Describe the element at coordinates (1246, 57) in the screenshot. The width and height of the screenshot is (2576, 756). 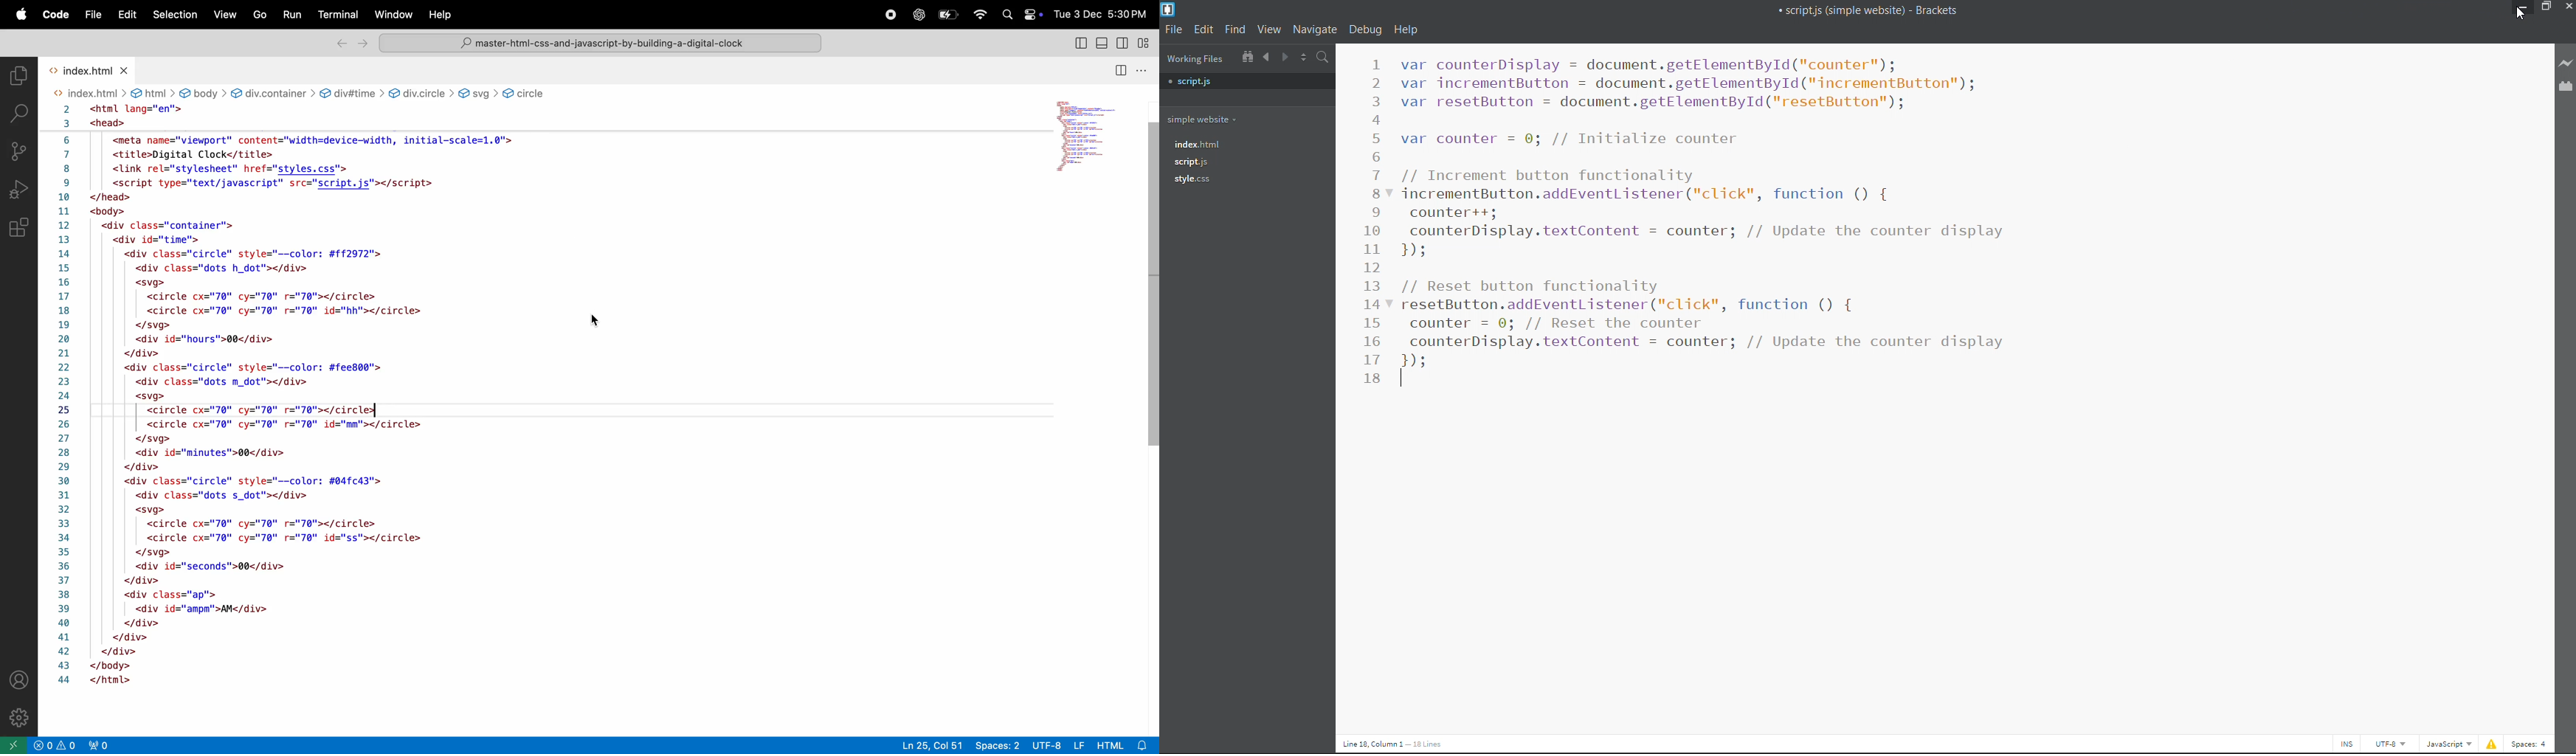
I see `show in file tree` at that location.